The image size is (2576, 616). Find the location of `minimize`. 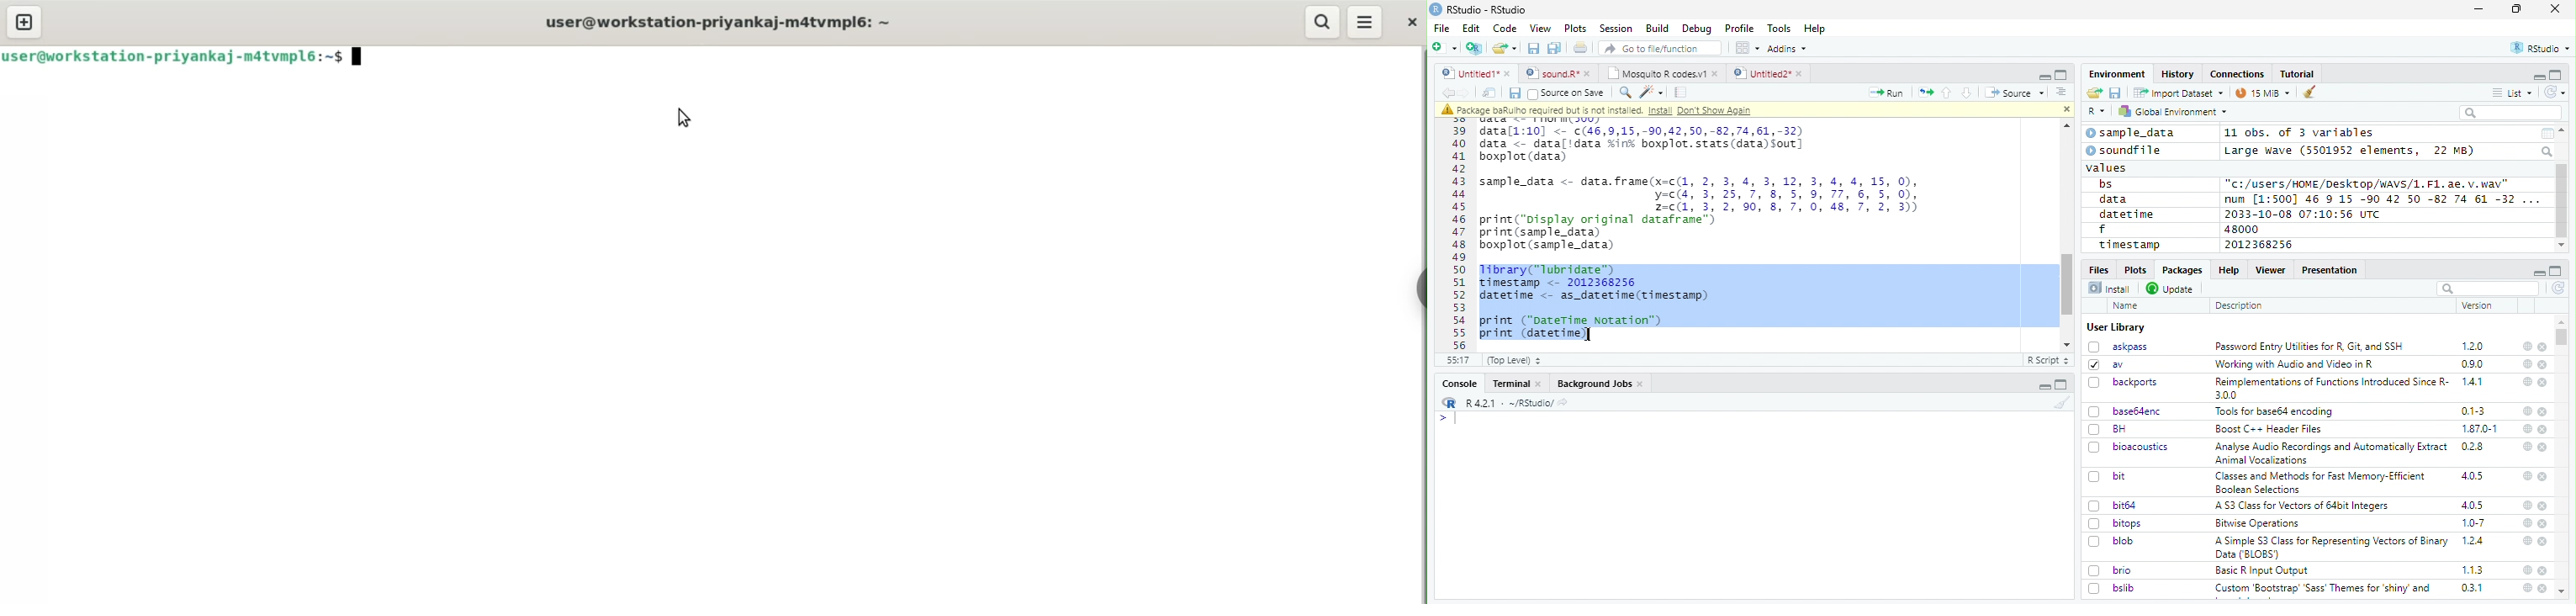

minimize is located at coordinates (2538, 76).